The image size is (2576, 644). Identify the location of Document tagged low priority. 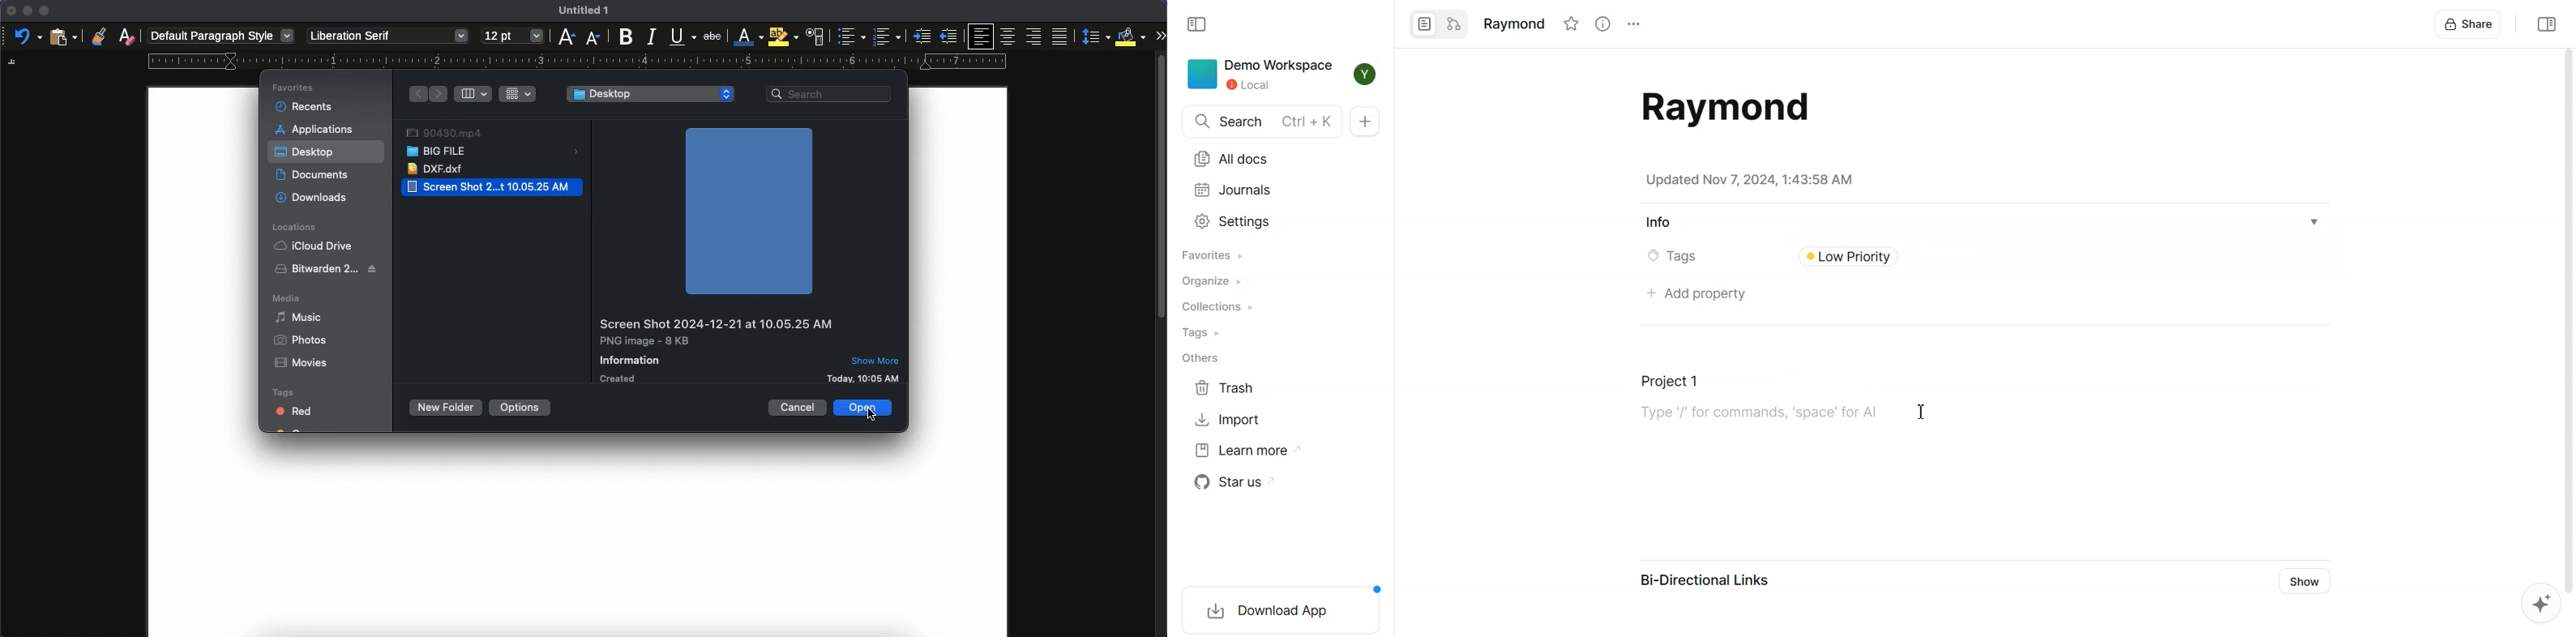
(1873, 256).